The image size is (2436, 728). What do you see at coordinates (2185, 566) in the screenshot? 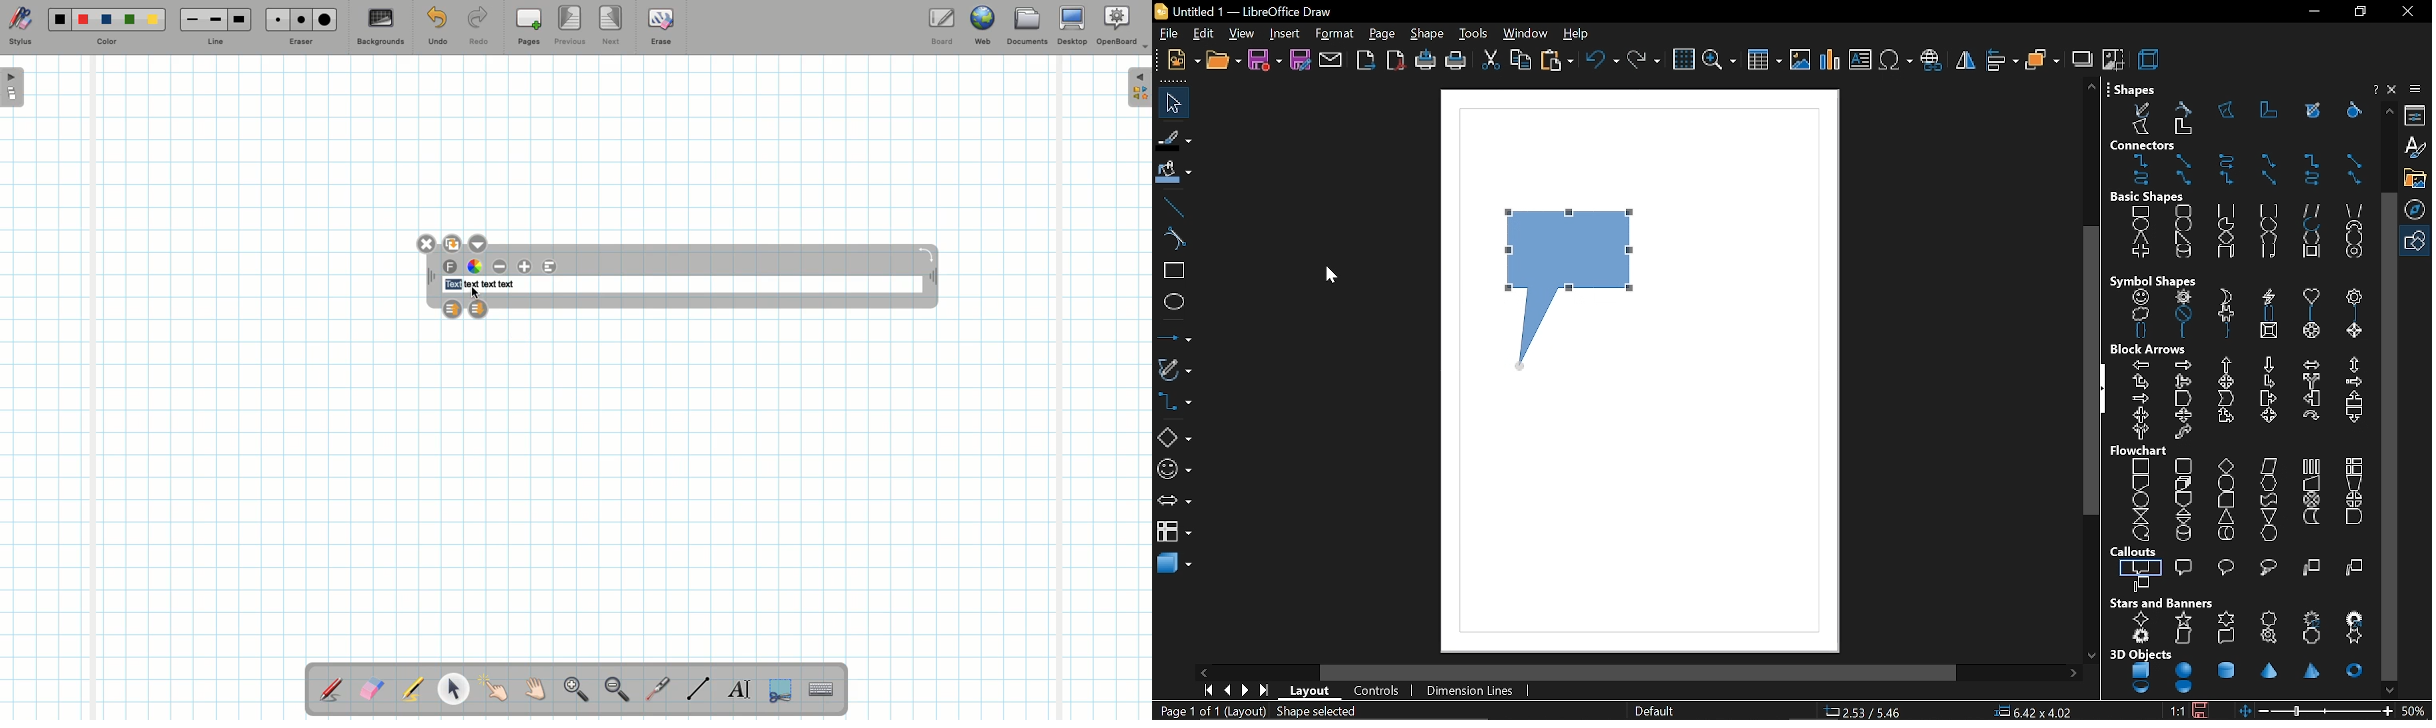
I see `rounded rectangular` at bounding box center [2185, 566].